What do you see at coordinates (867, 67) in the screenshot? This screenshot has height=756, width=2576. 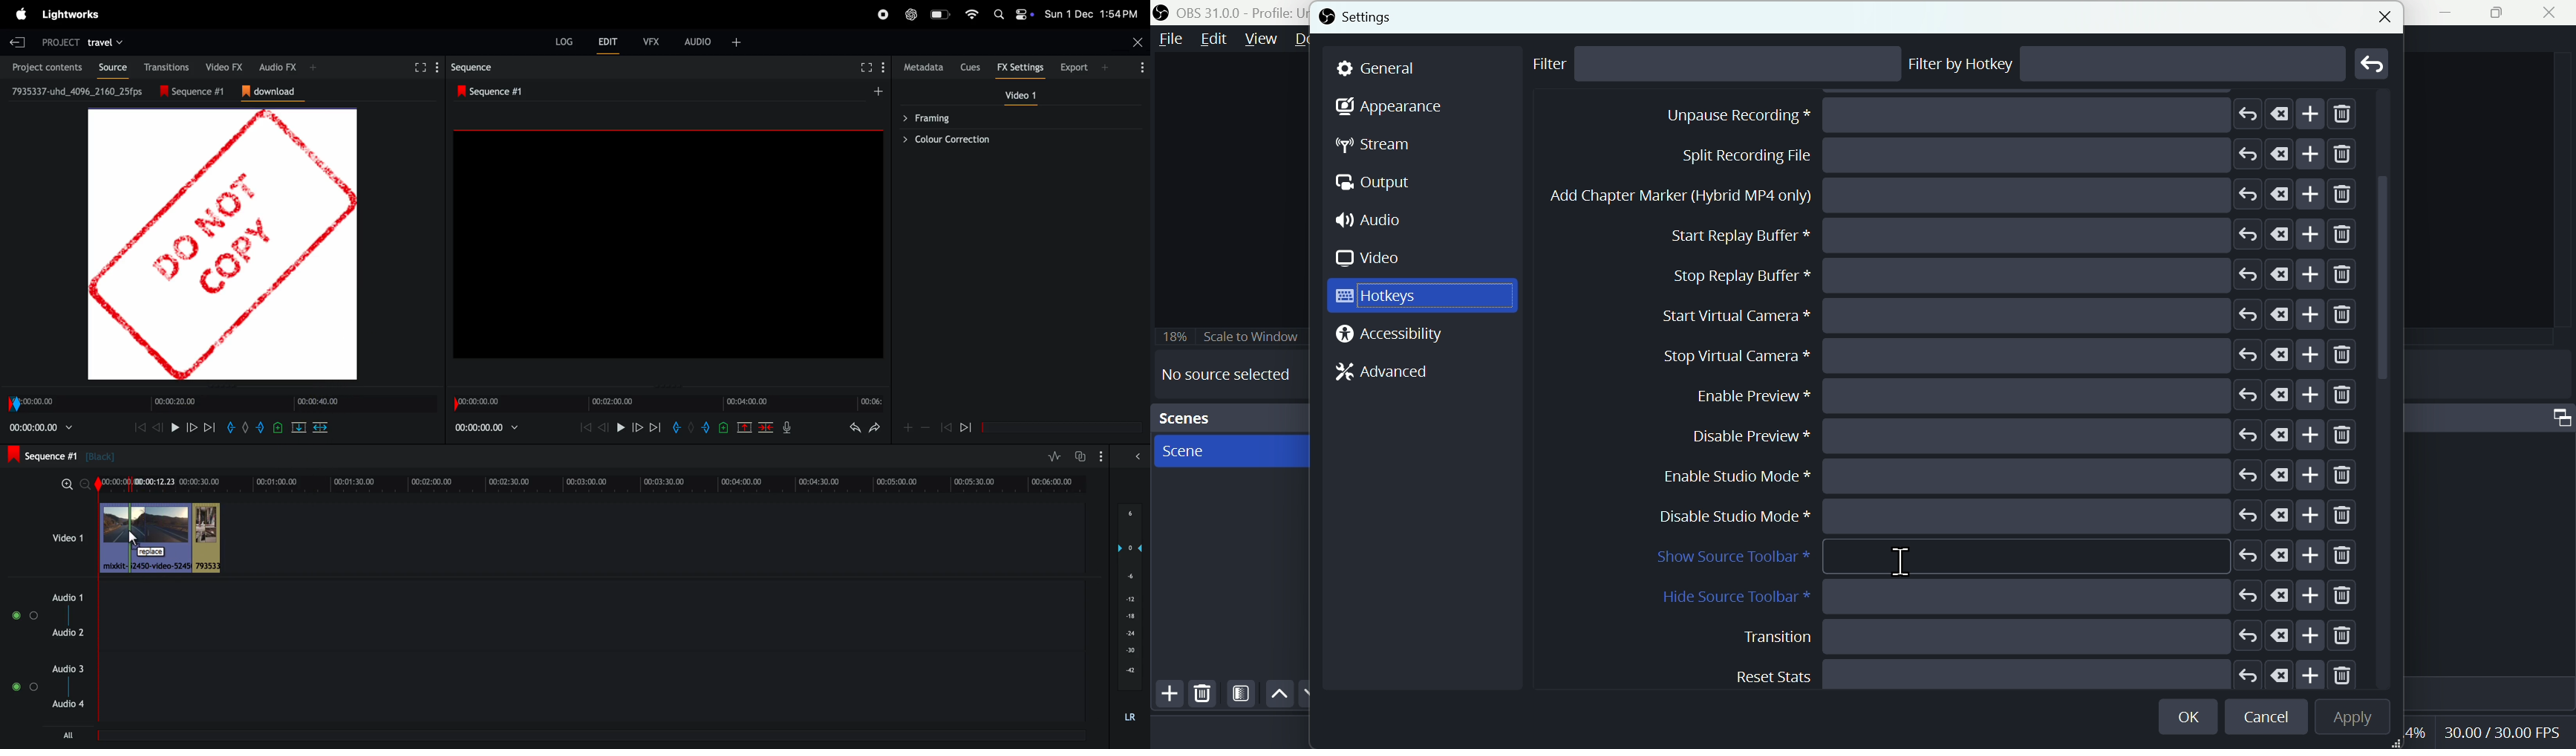 I see `full screen` at bounding box center [867, 67].